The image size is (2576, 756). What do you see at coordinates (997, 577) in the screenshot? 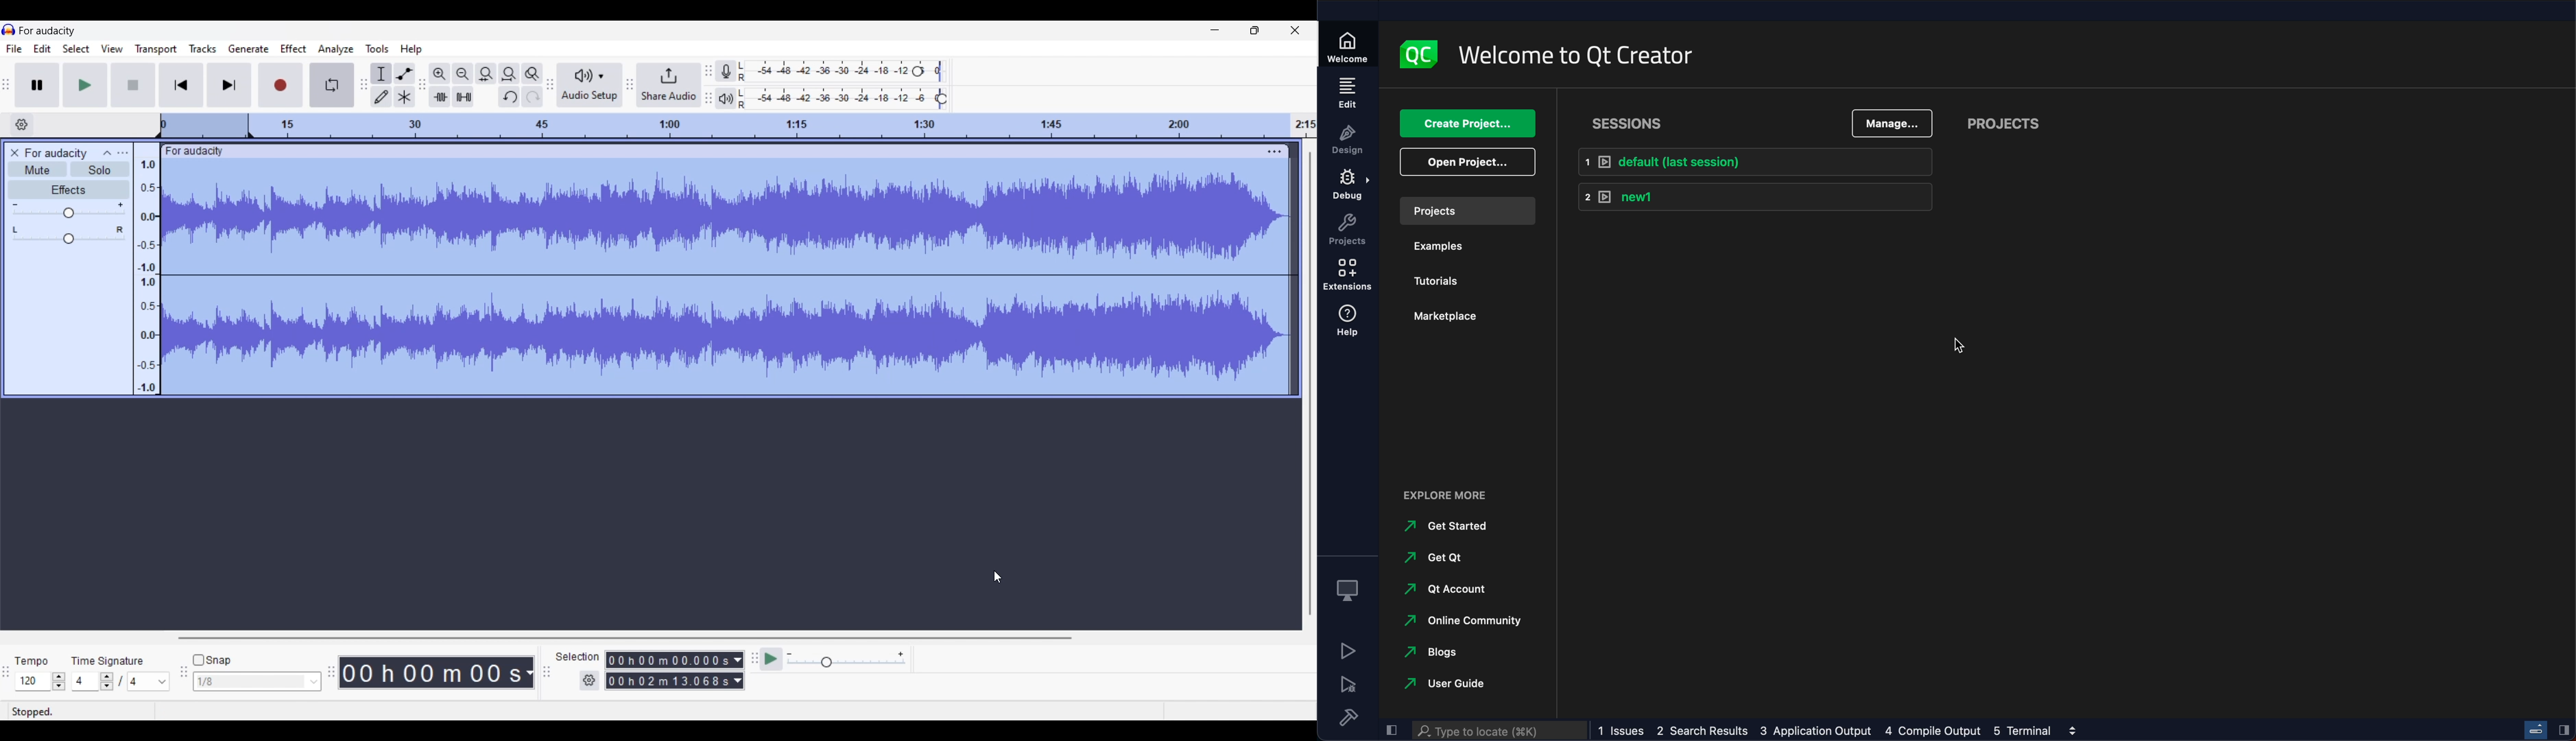
I see `Cursor position unchanged` at bounding box center [997, 577].